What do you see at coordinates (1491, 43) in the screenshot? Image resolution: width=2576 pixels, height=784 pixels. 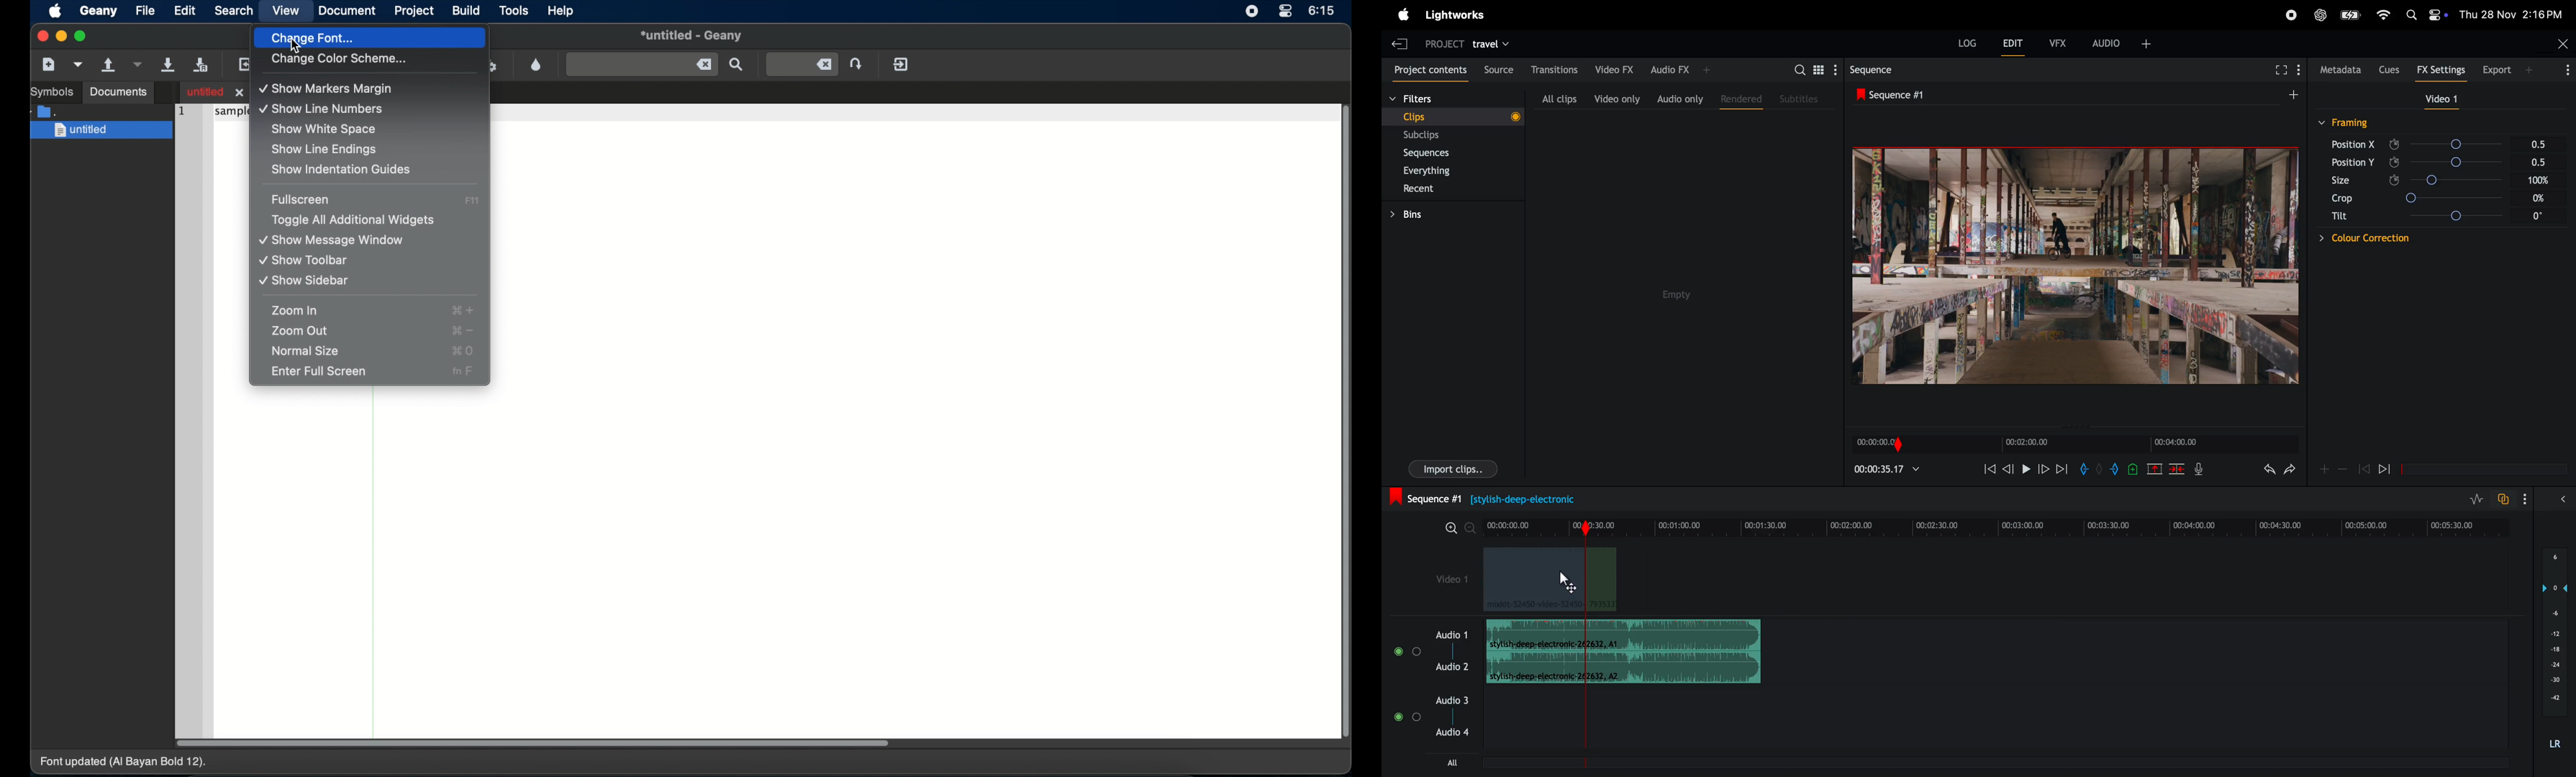 I see `travel` at bounding box center [1491, 43].